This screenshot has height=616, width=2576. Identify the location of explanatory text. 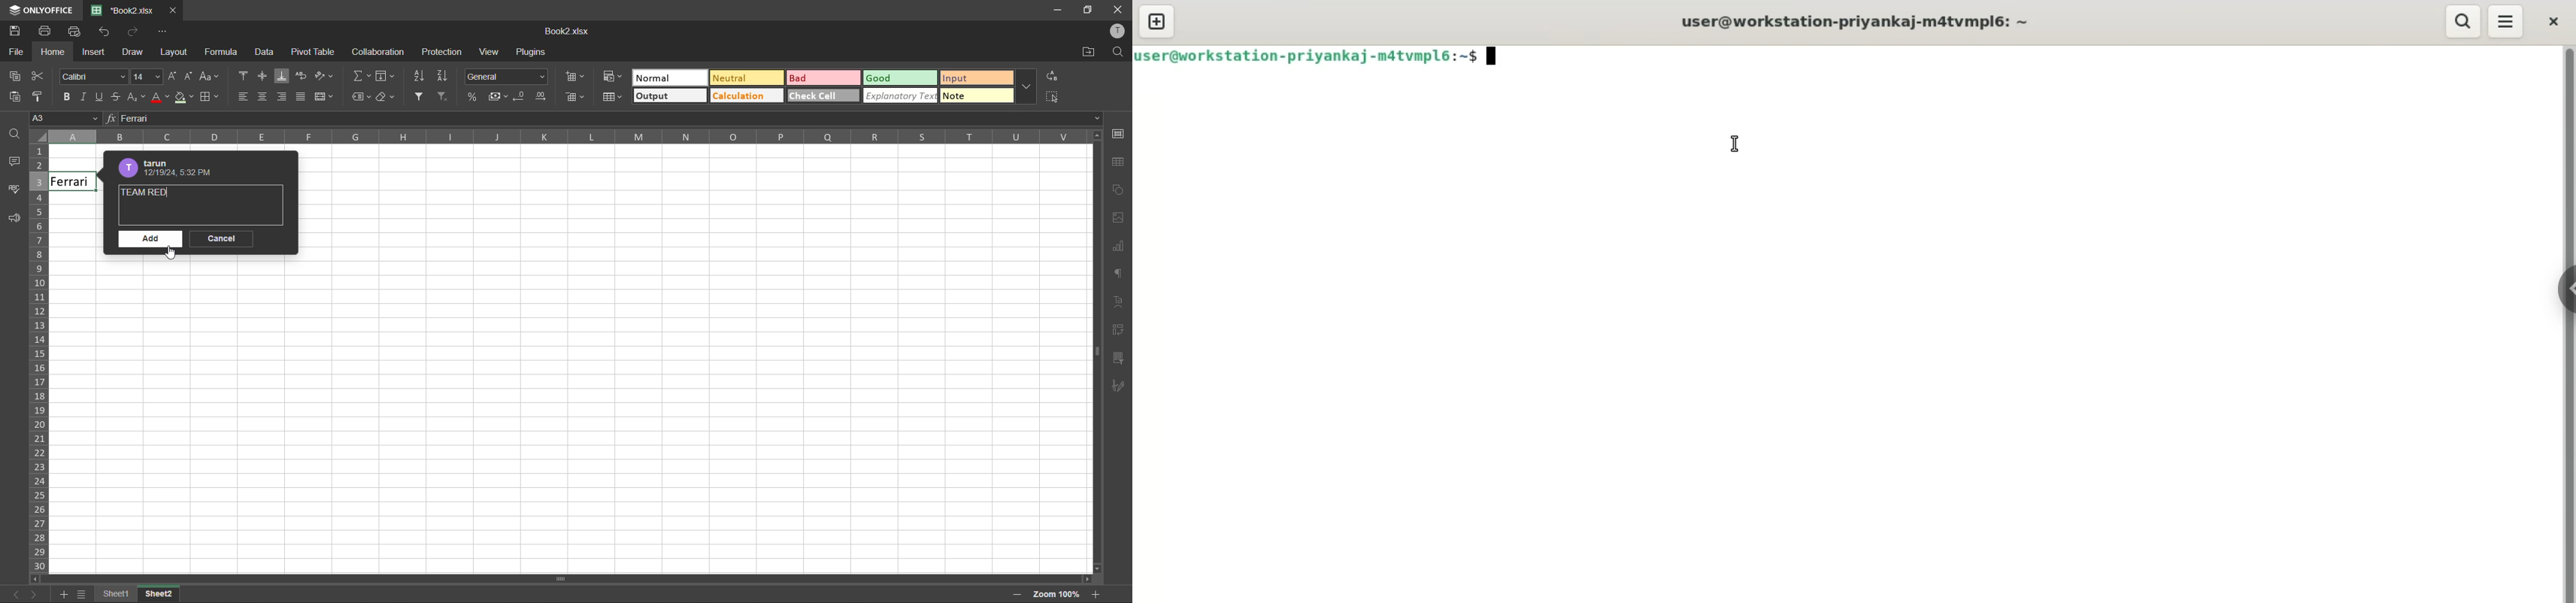
(899, 97).